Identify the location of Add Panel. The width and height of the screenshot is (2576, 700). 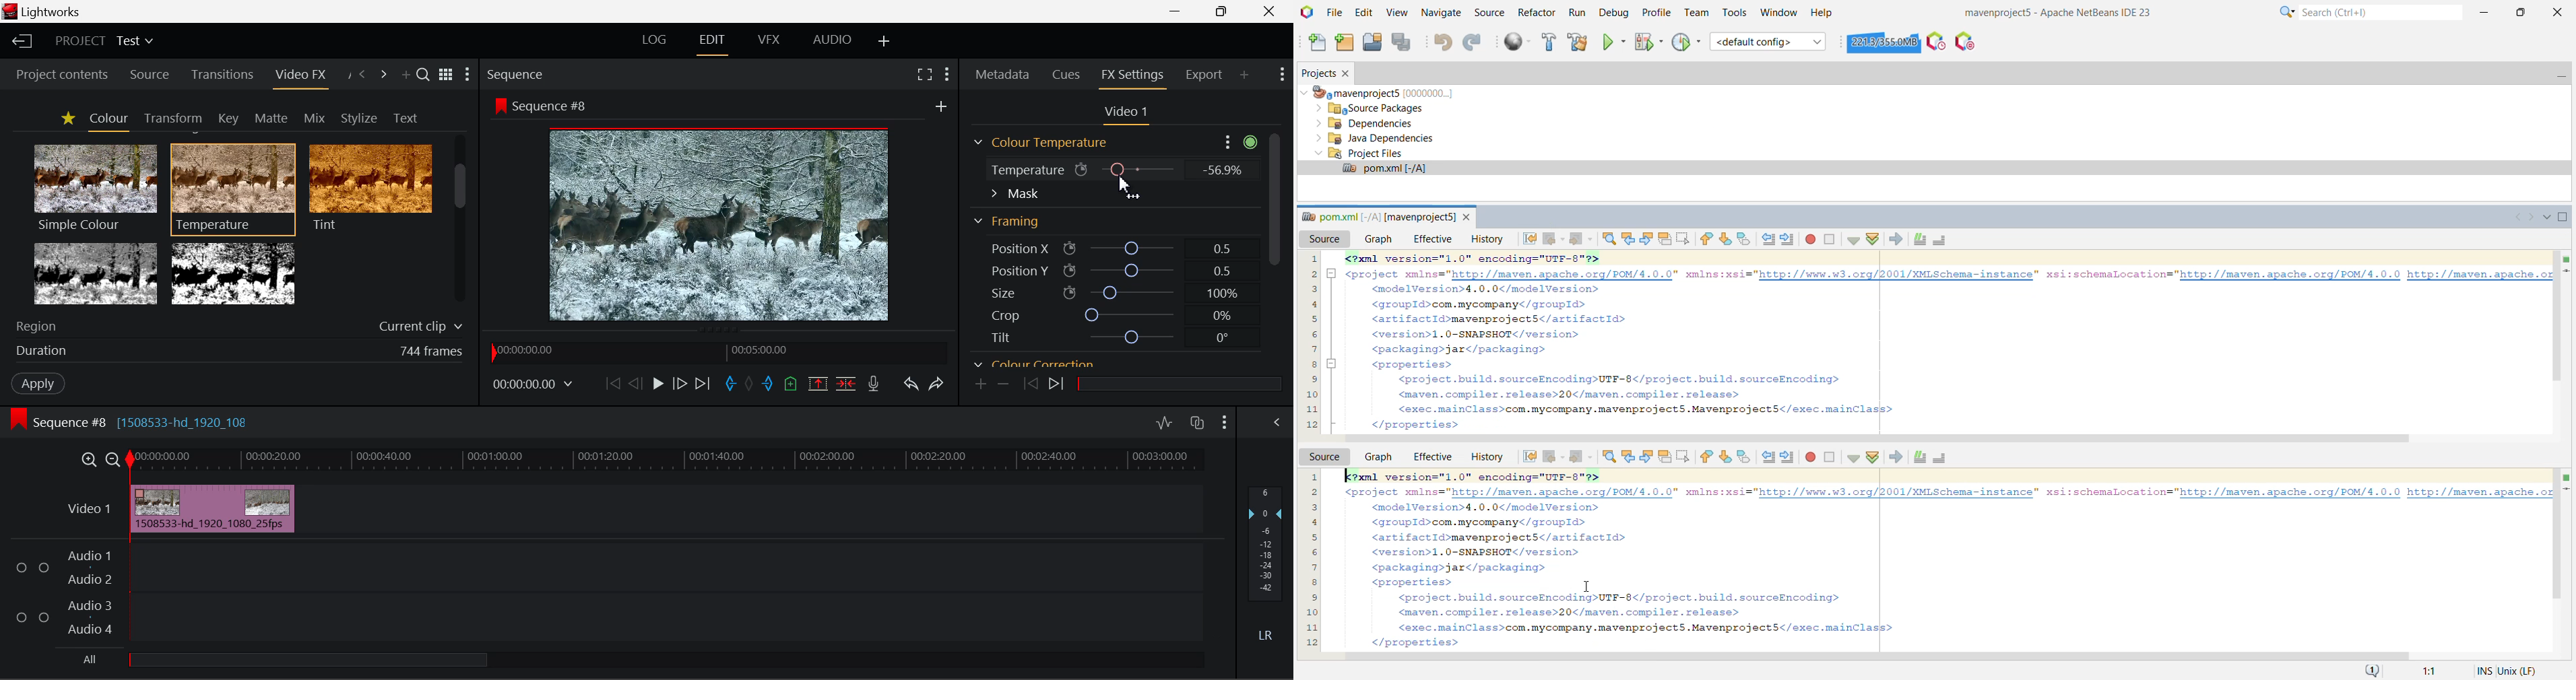
(1244, 79).